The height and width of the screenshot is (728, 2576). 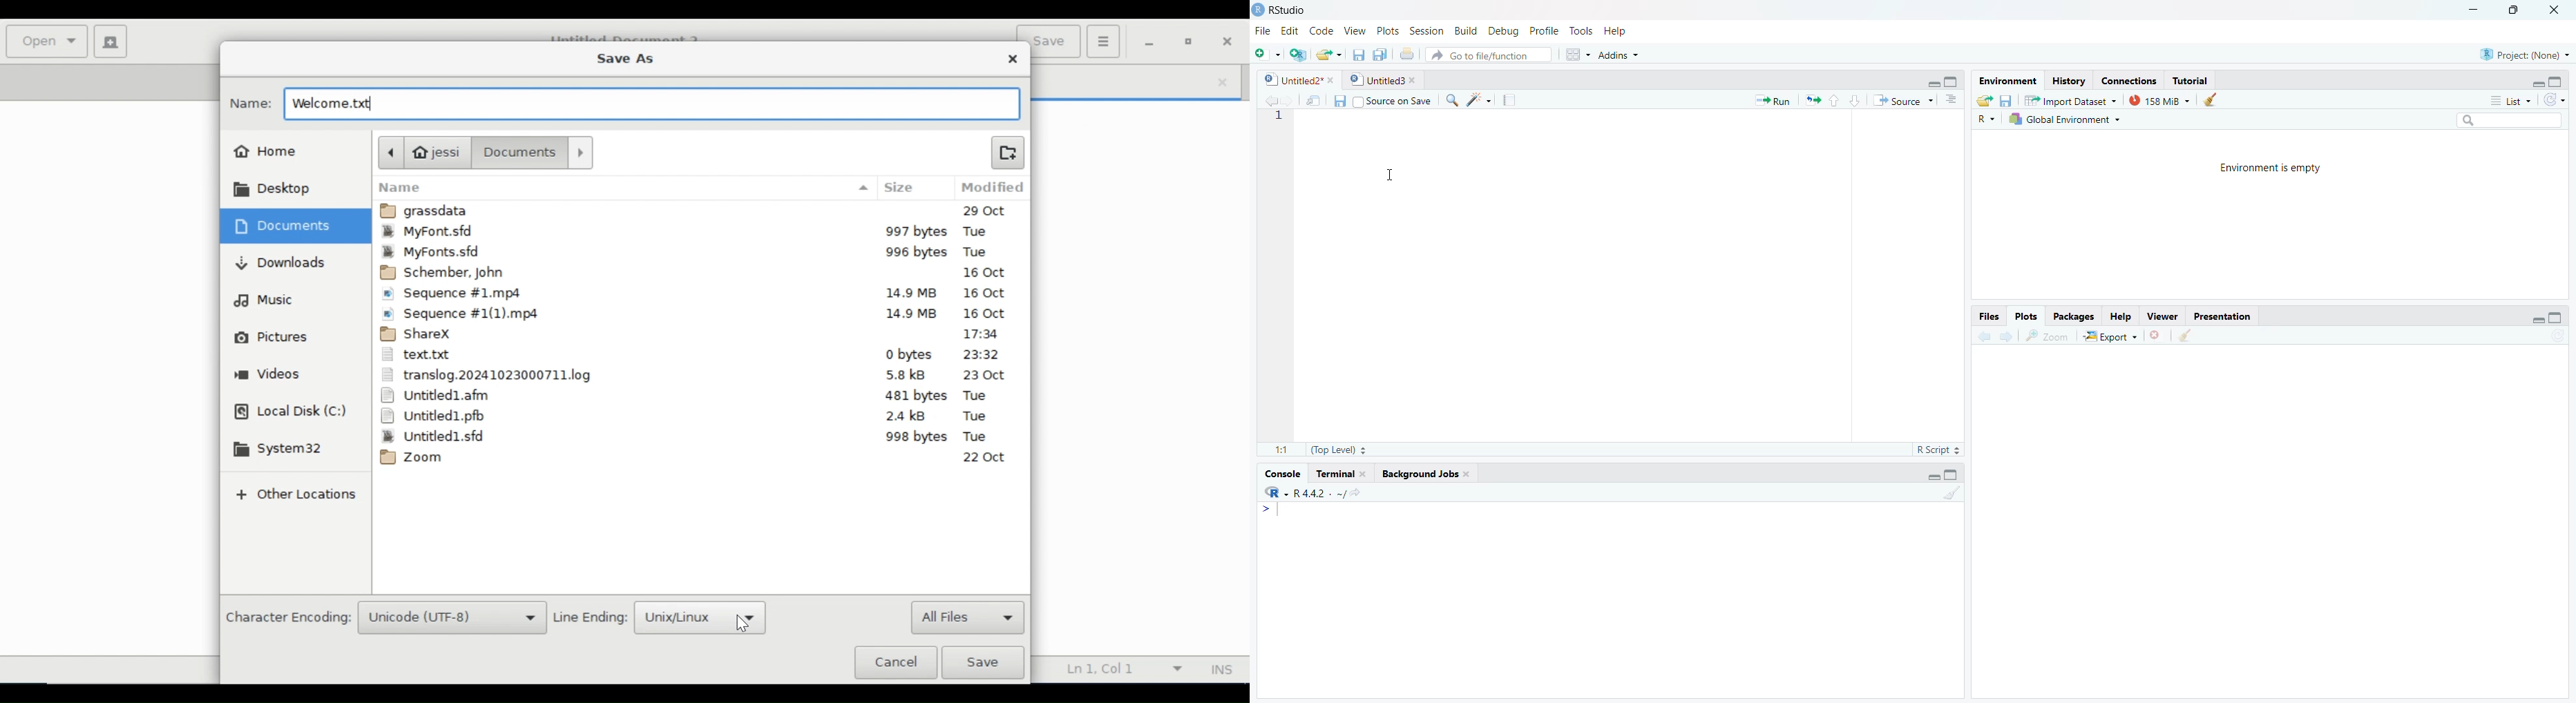 I want to click on Files, so click(x=1987, y=316).